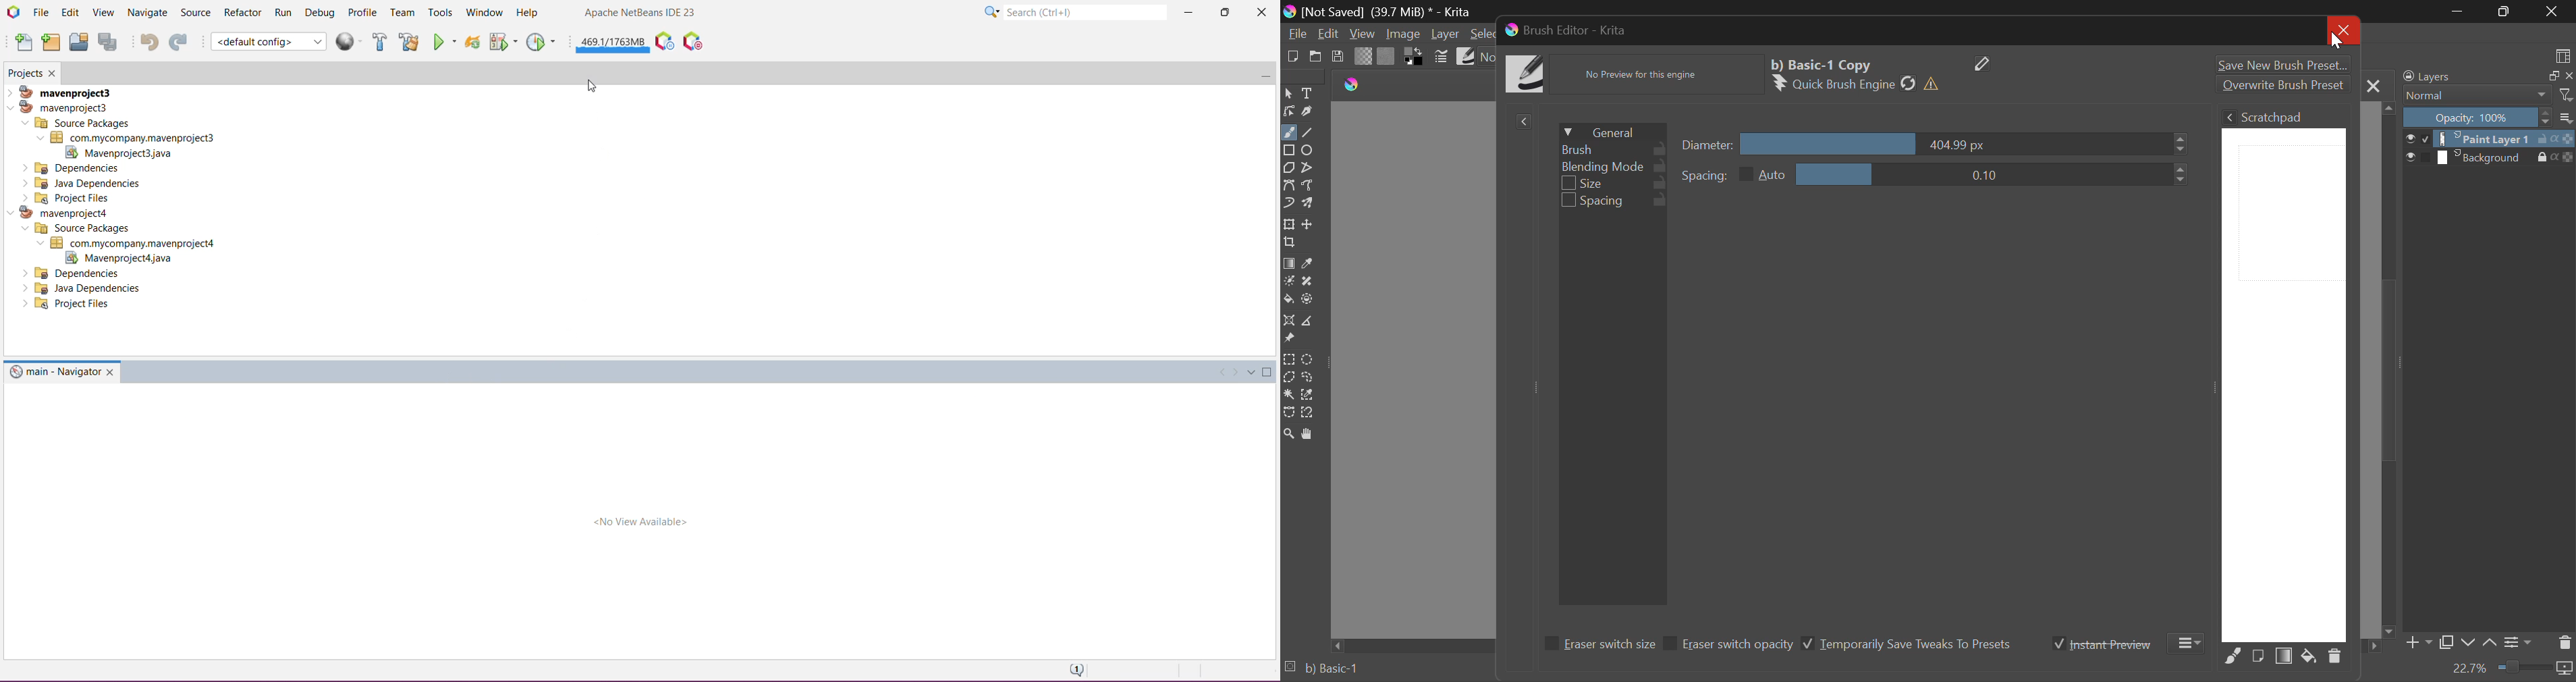 Image resolution: width=2576 pixels, height=700 pixels. What do you see at coordinates (1314, 55) in the screenshot?
I see `Open` at bounding box center [1314, 55].